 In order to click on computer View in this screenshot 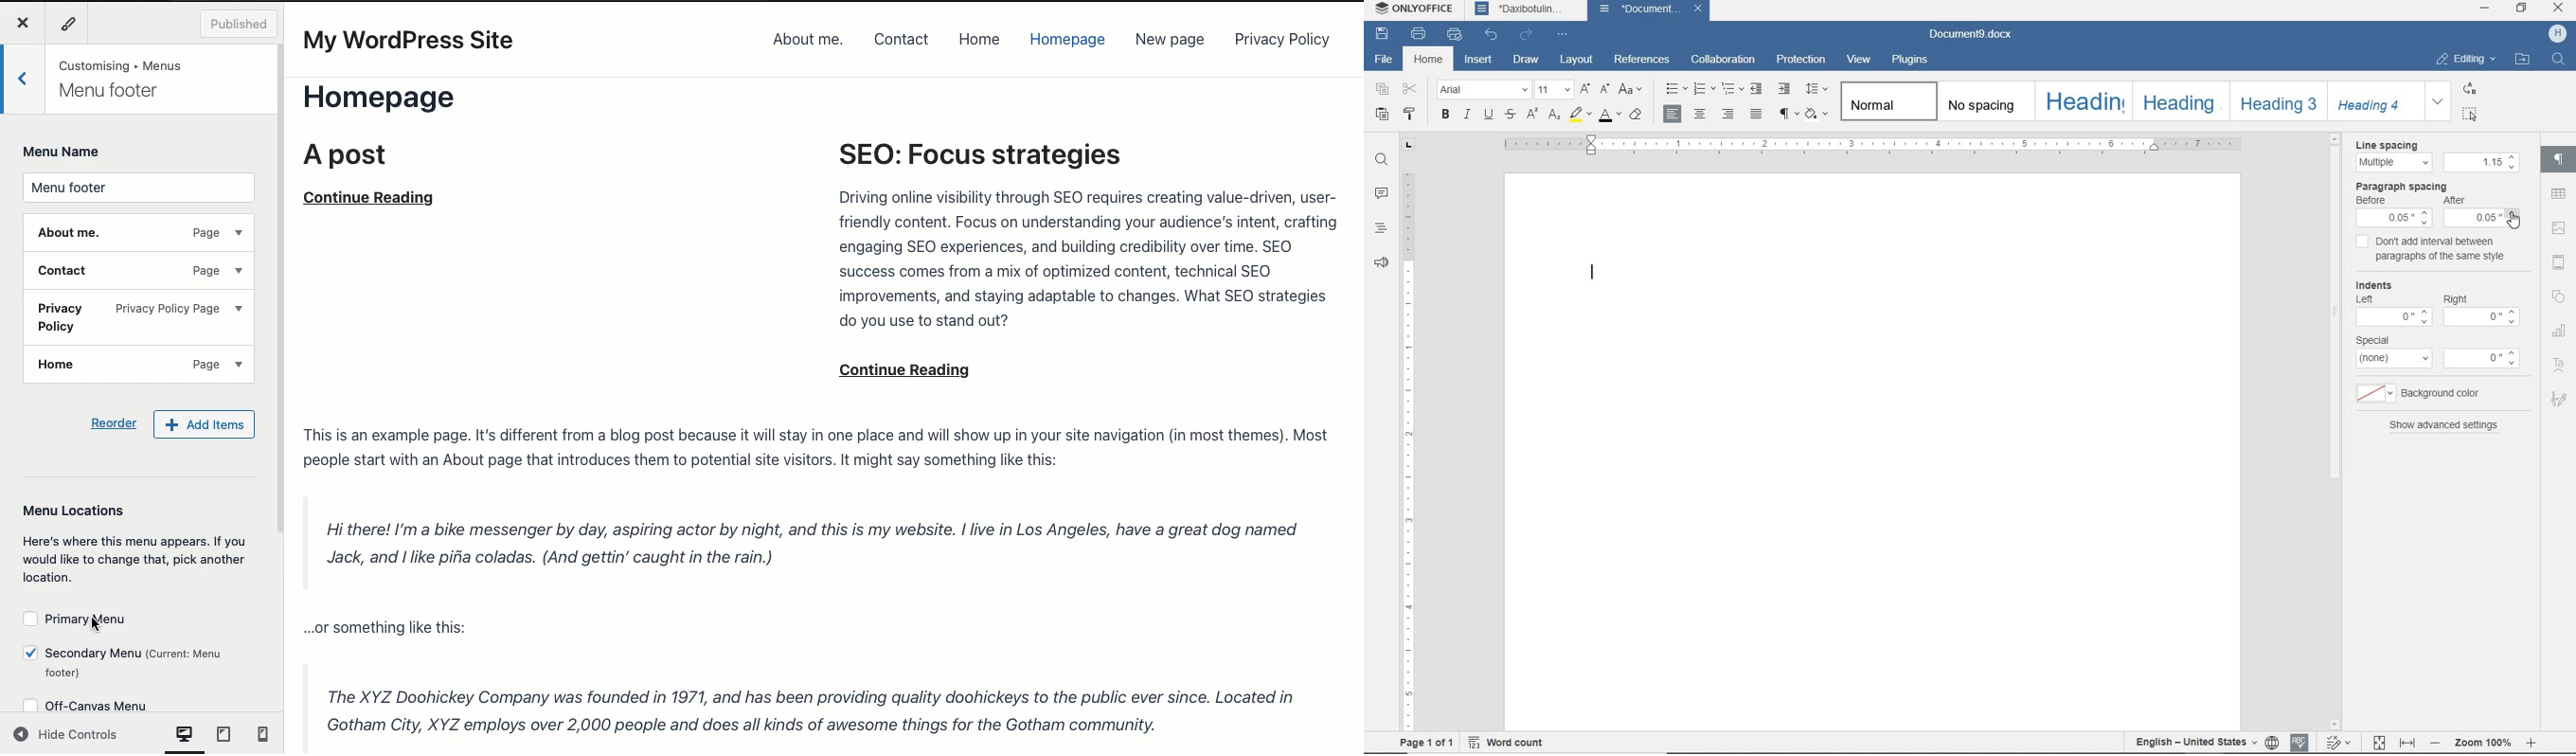, I will do `click(183, 738)`.